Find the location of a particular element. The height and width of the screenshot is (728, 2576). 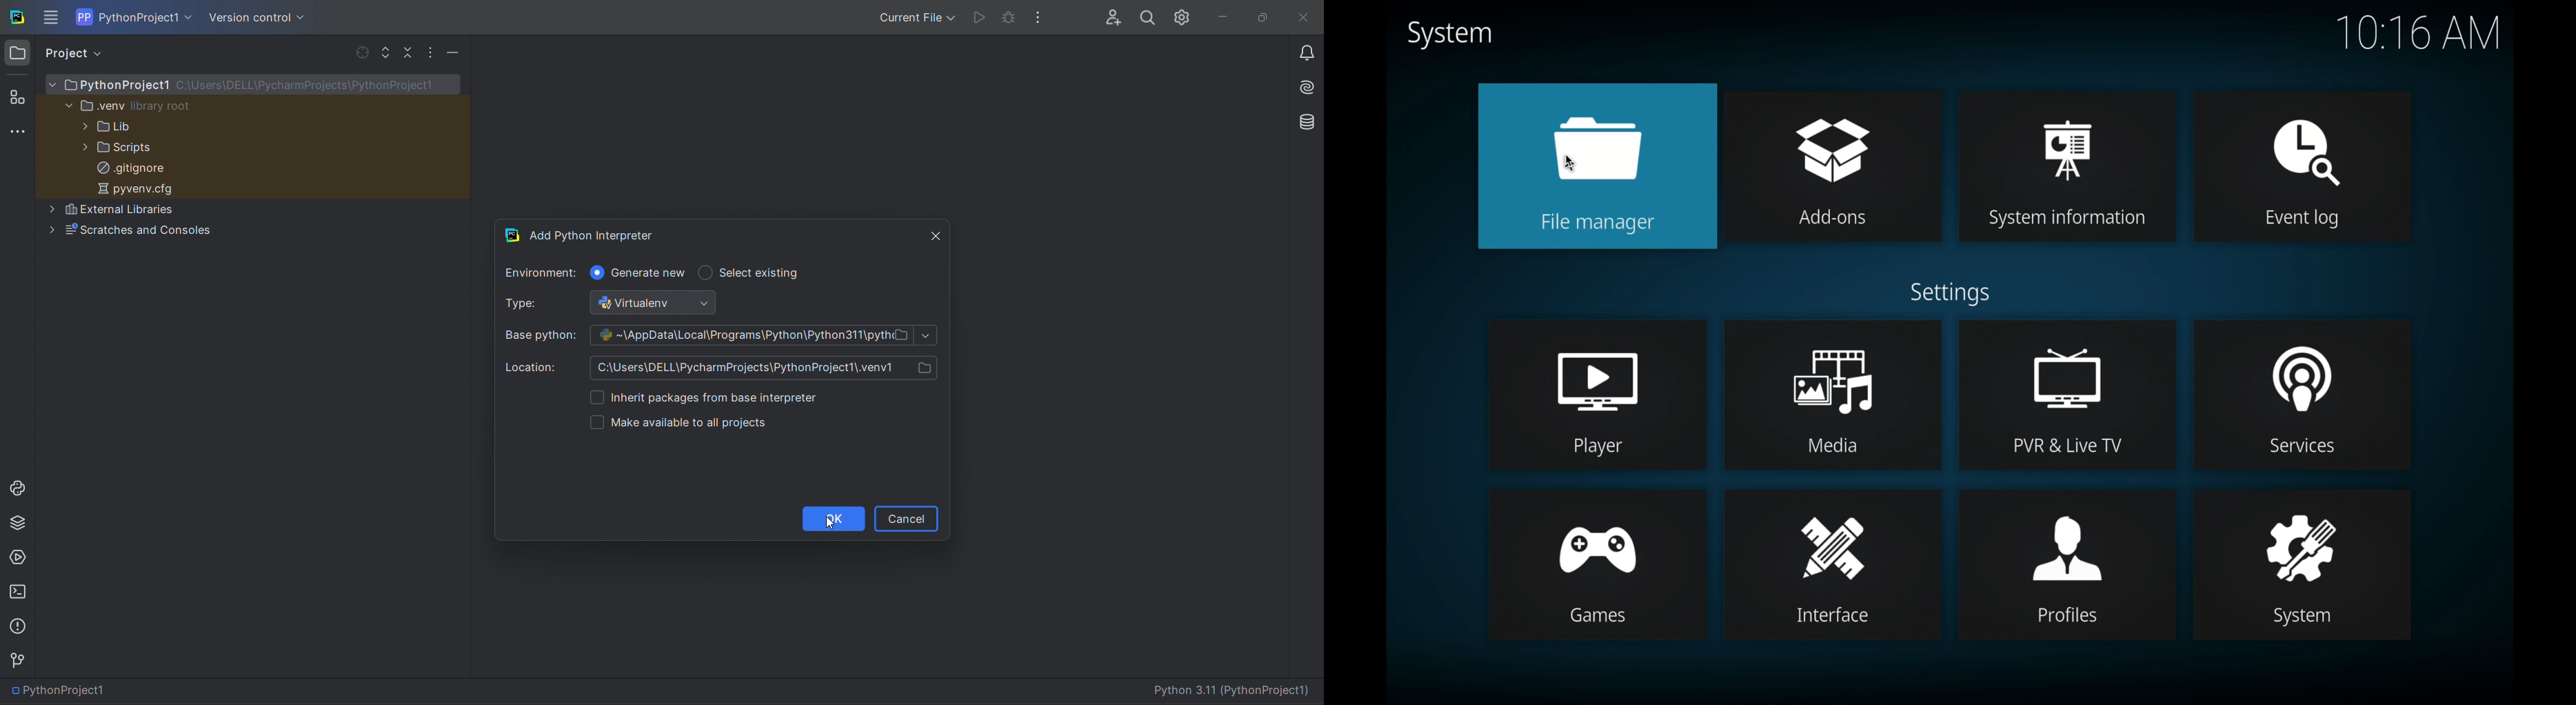

tab title is located at coordinates (703, 231).